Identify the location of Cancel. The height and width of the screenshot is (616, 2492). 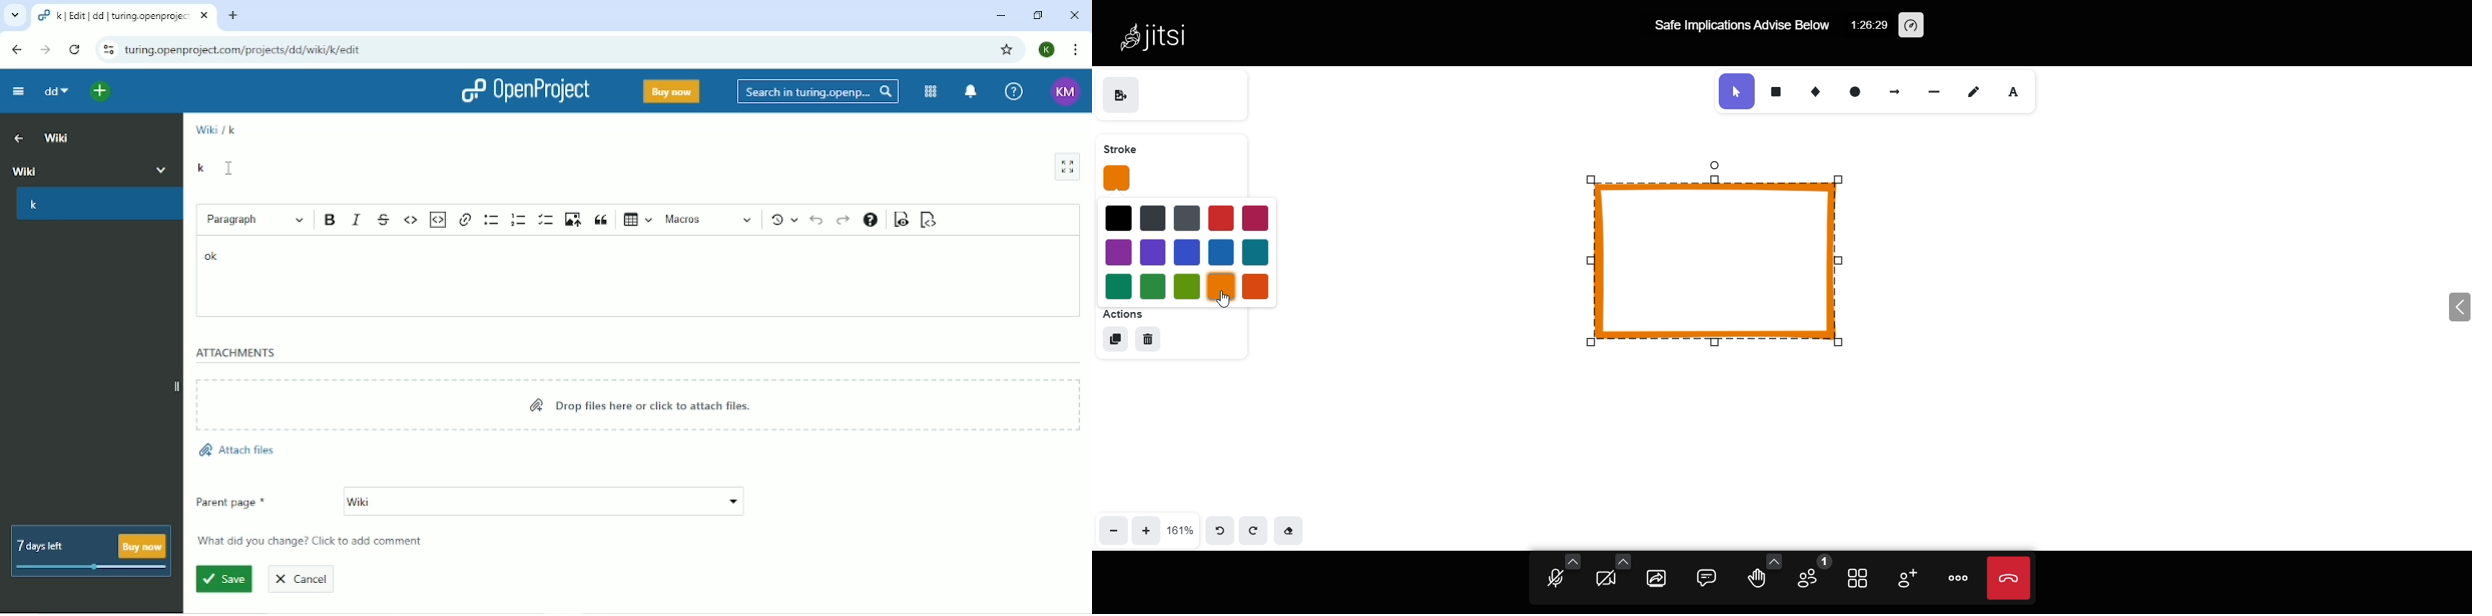
(305, 579).